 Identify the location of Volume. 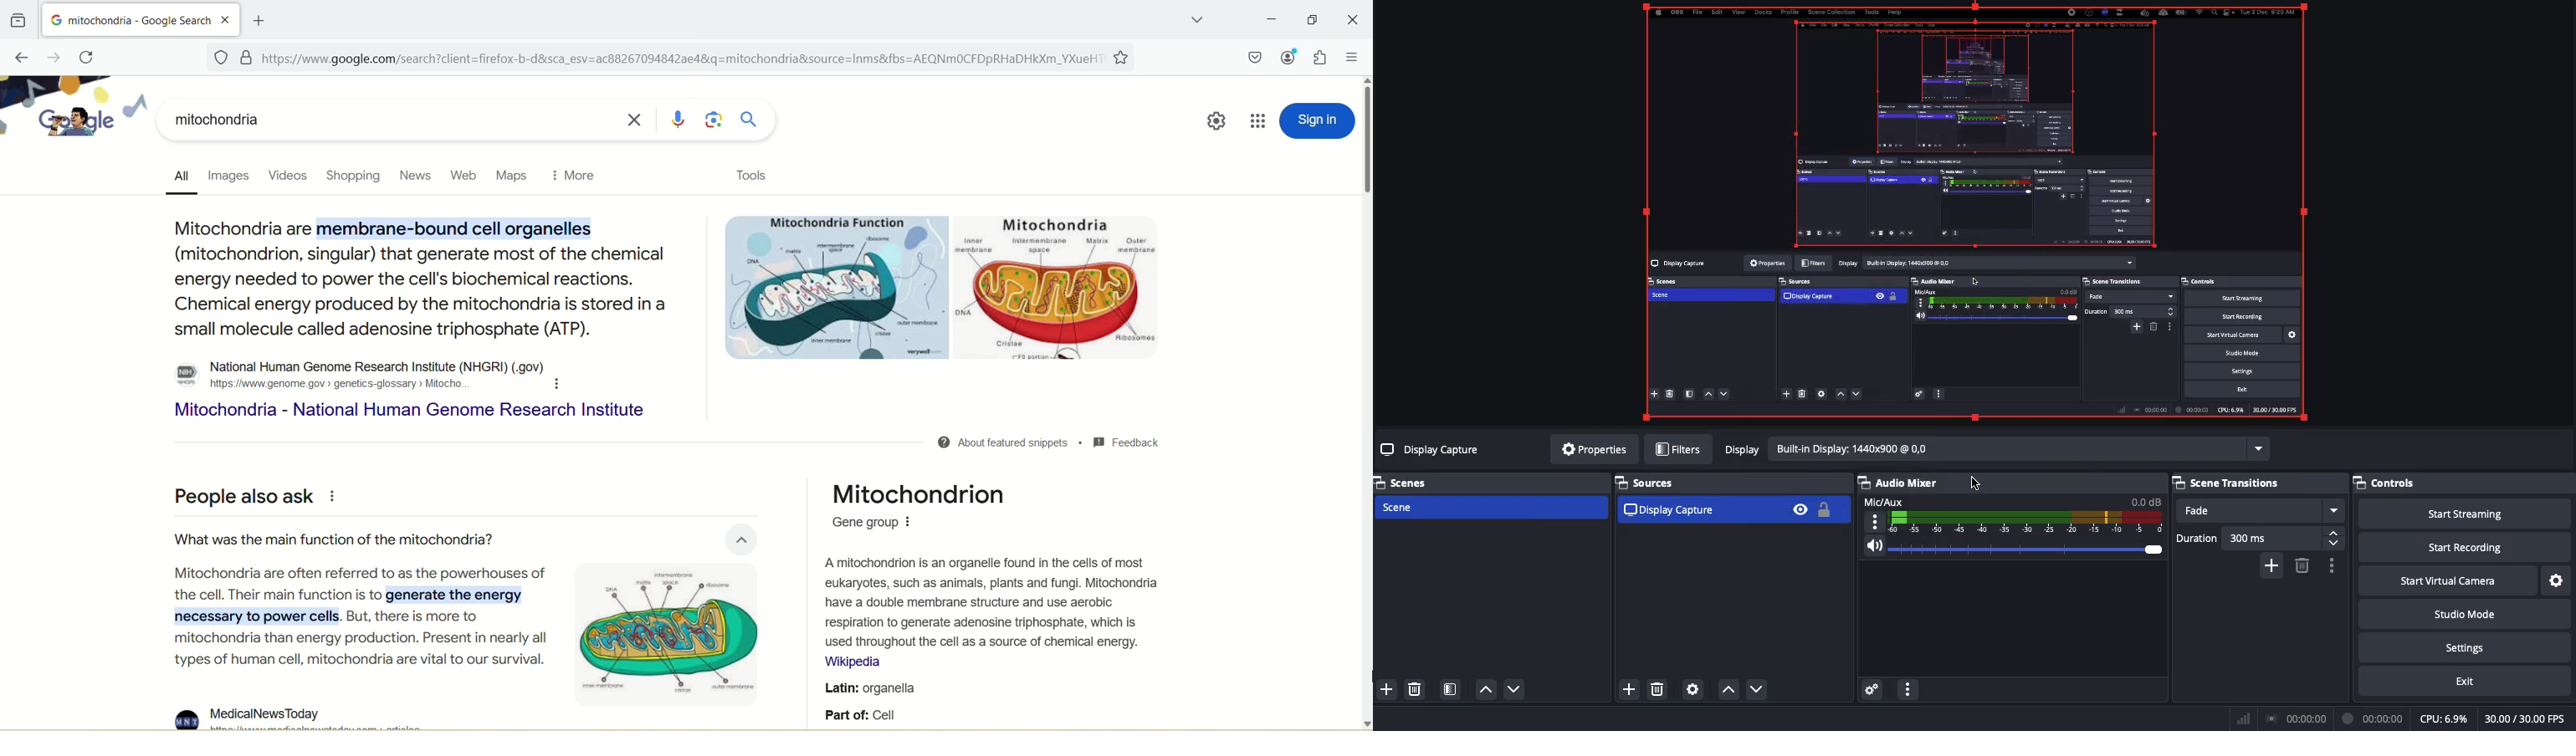
(2015, 546).